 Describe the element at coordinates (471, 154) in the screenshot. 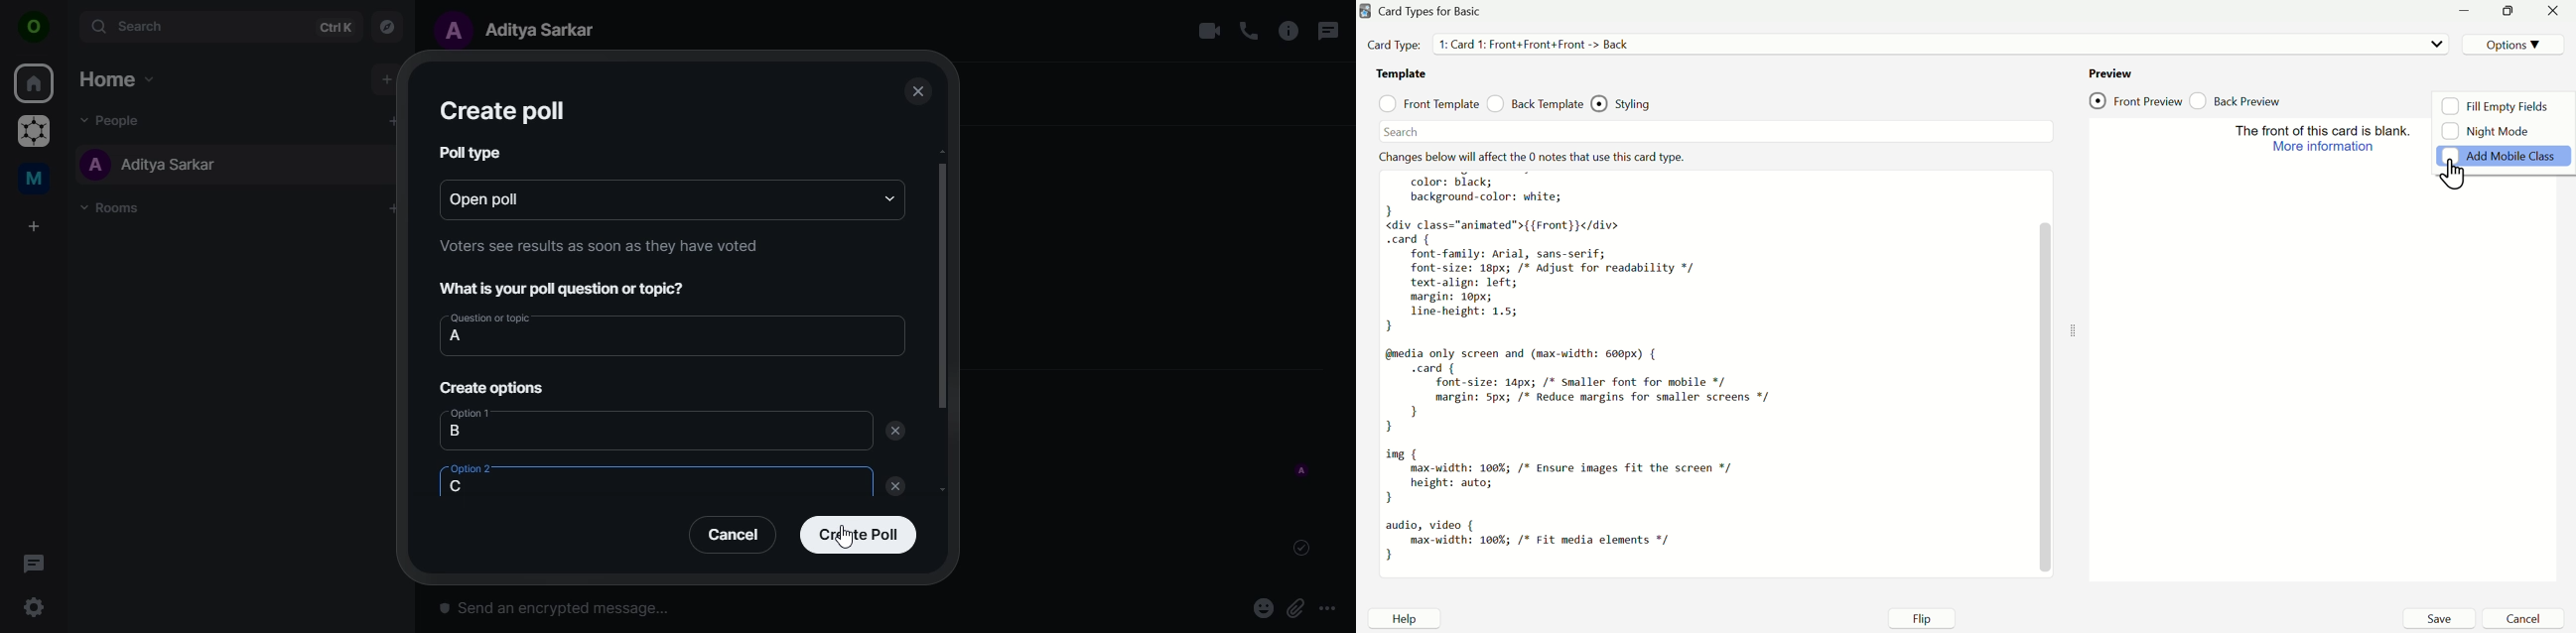

I see `poll type` at that location.